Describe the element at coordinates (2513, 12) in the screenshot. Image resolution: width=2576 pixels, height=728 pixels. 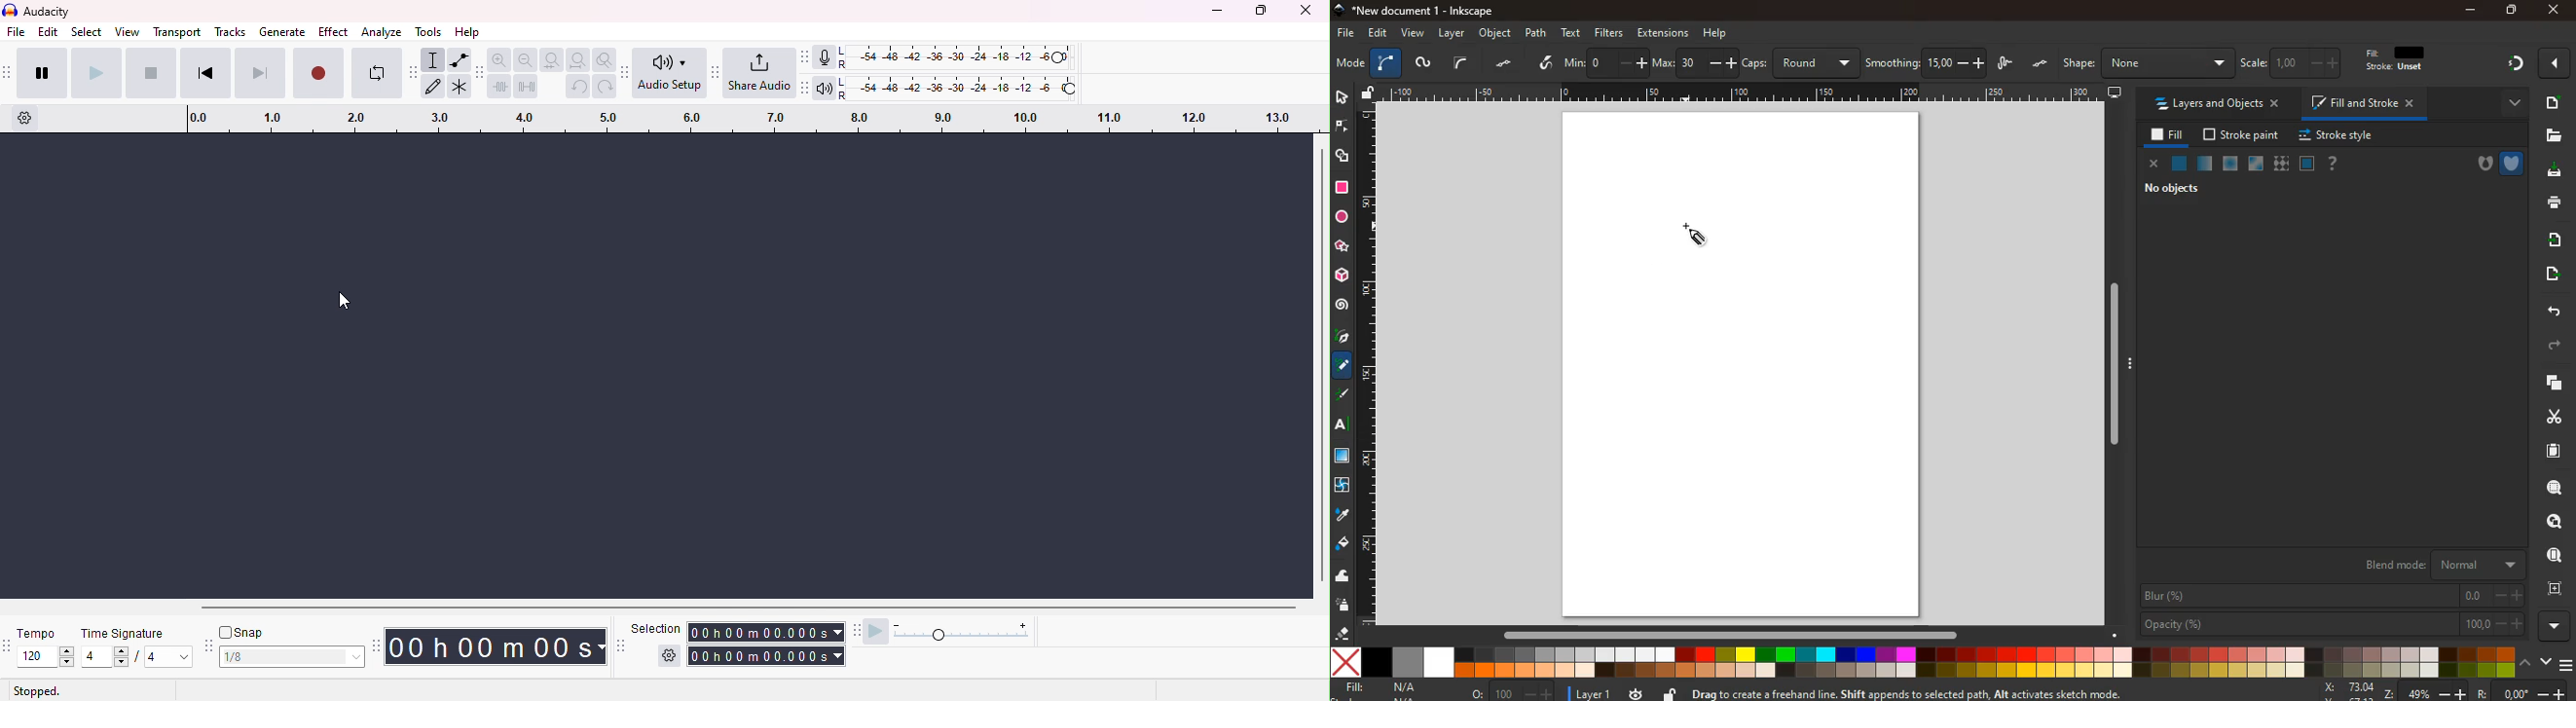
I see `maximize` at that location.